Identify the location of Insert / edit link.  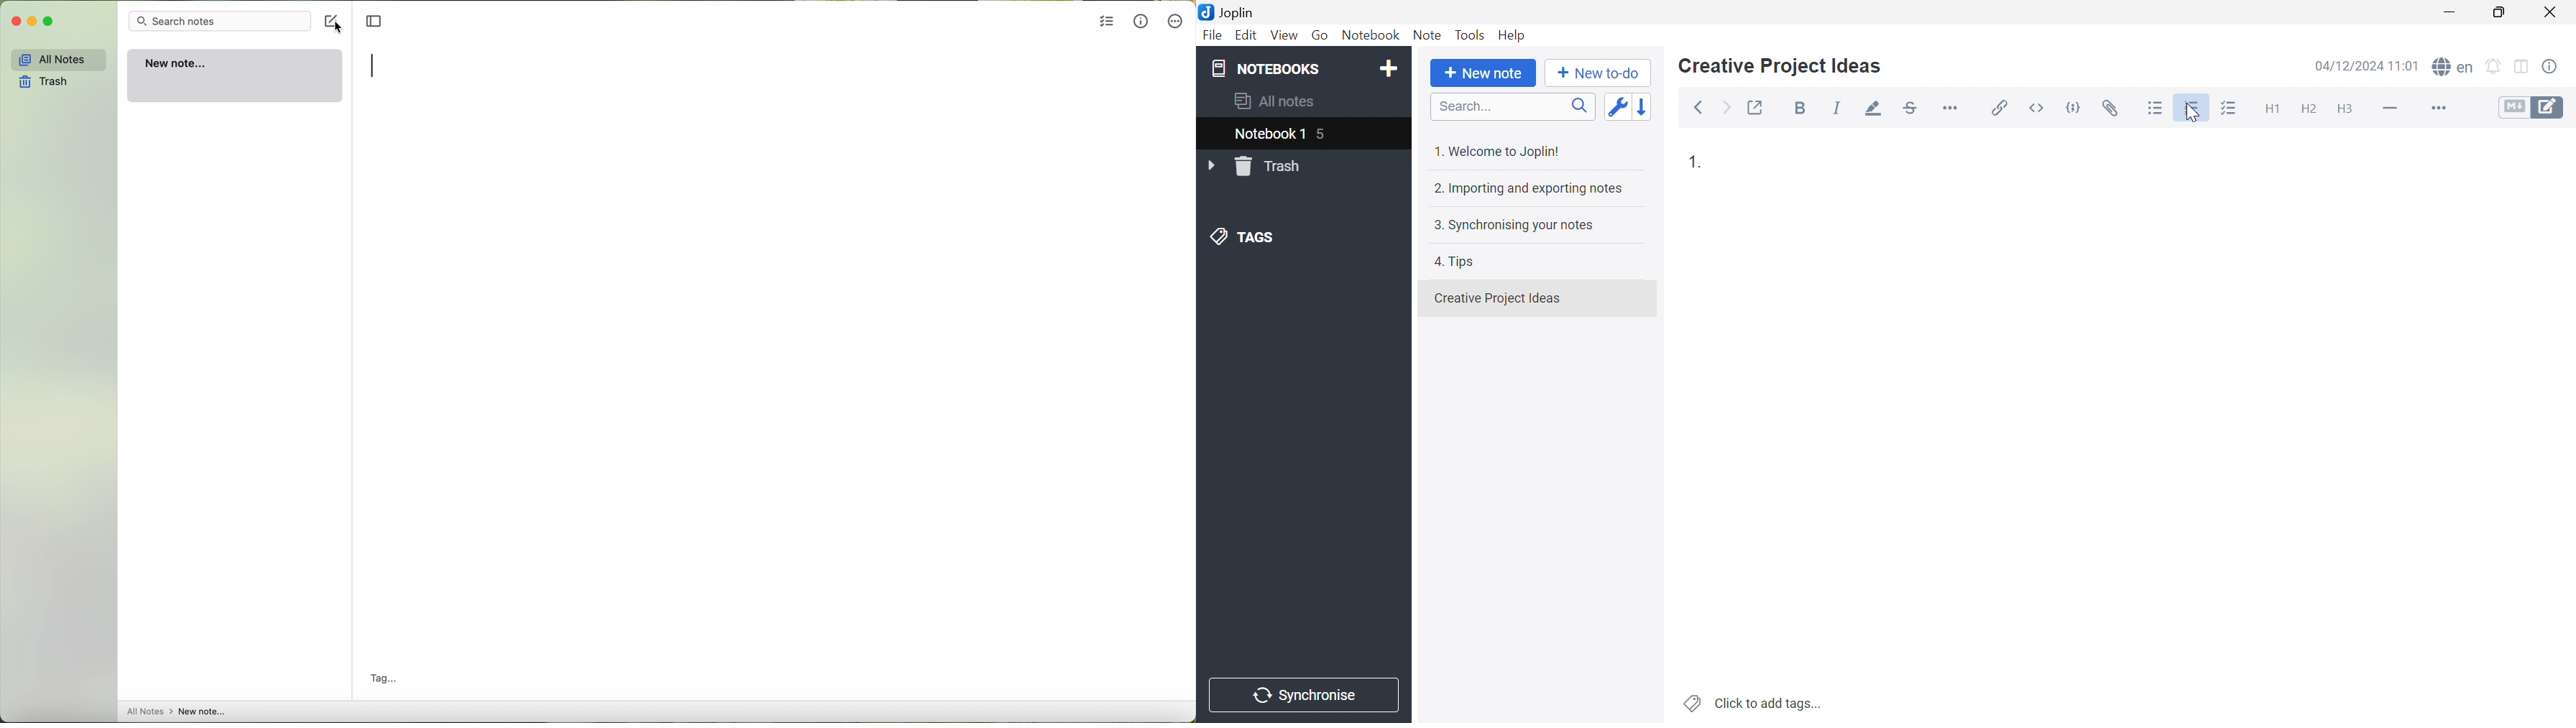
(2000, 107).